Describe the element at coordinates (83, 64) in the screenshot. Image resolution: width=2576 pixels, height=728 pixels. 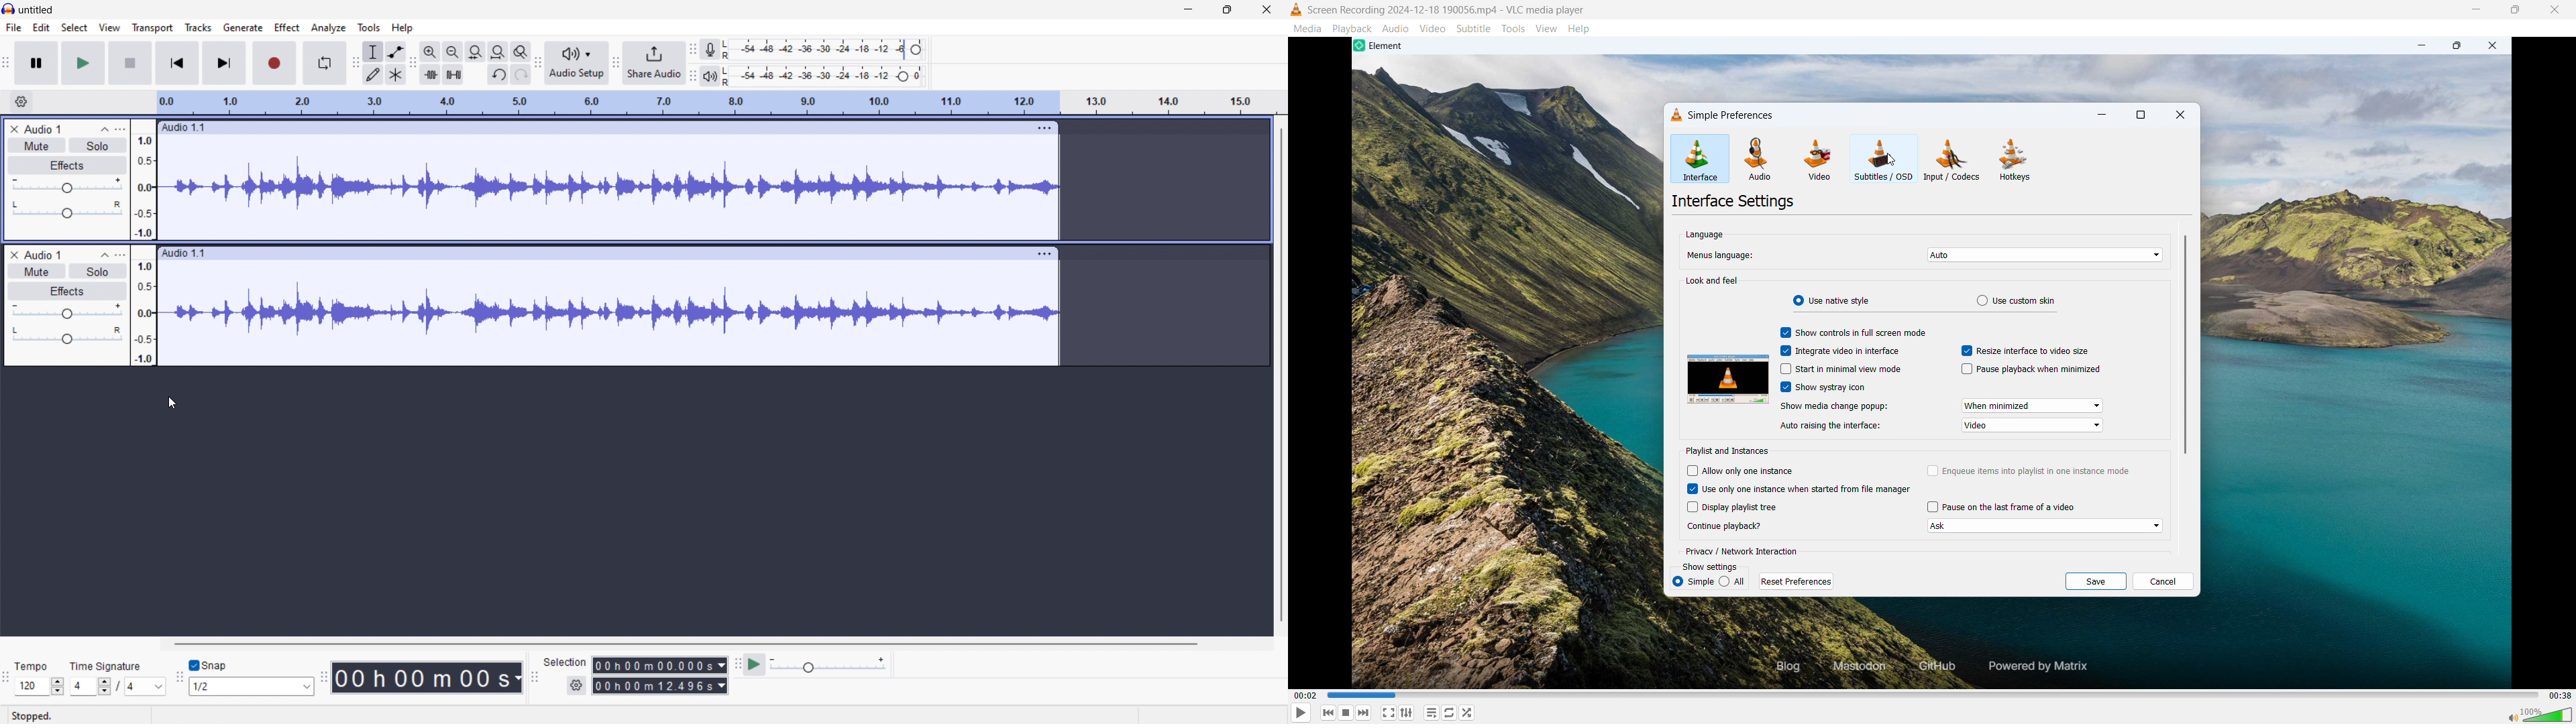
I see `play` at that location.